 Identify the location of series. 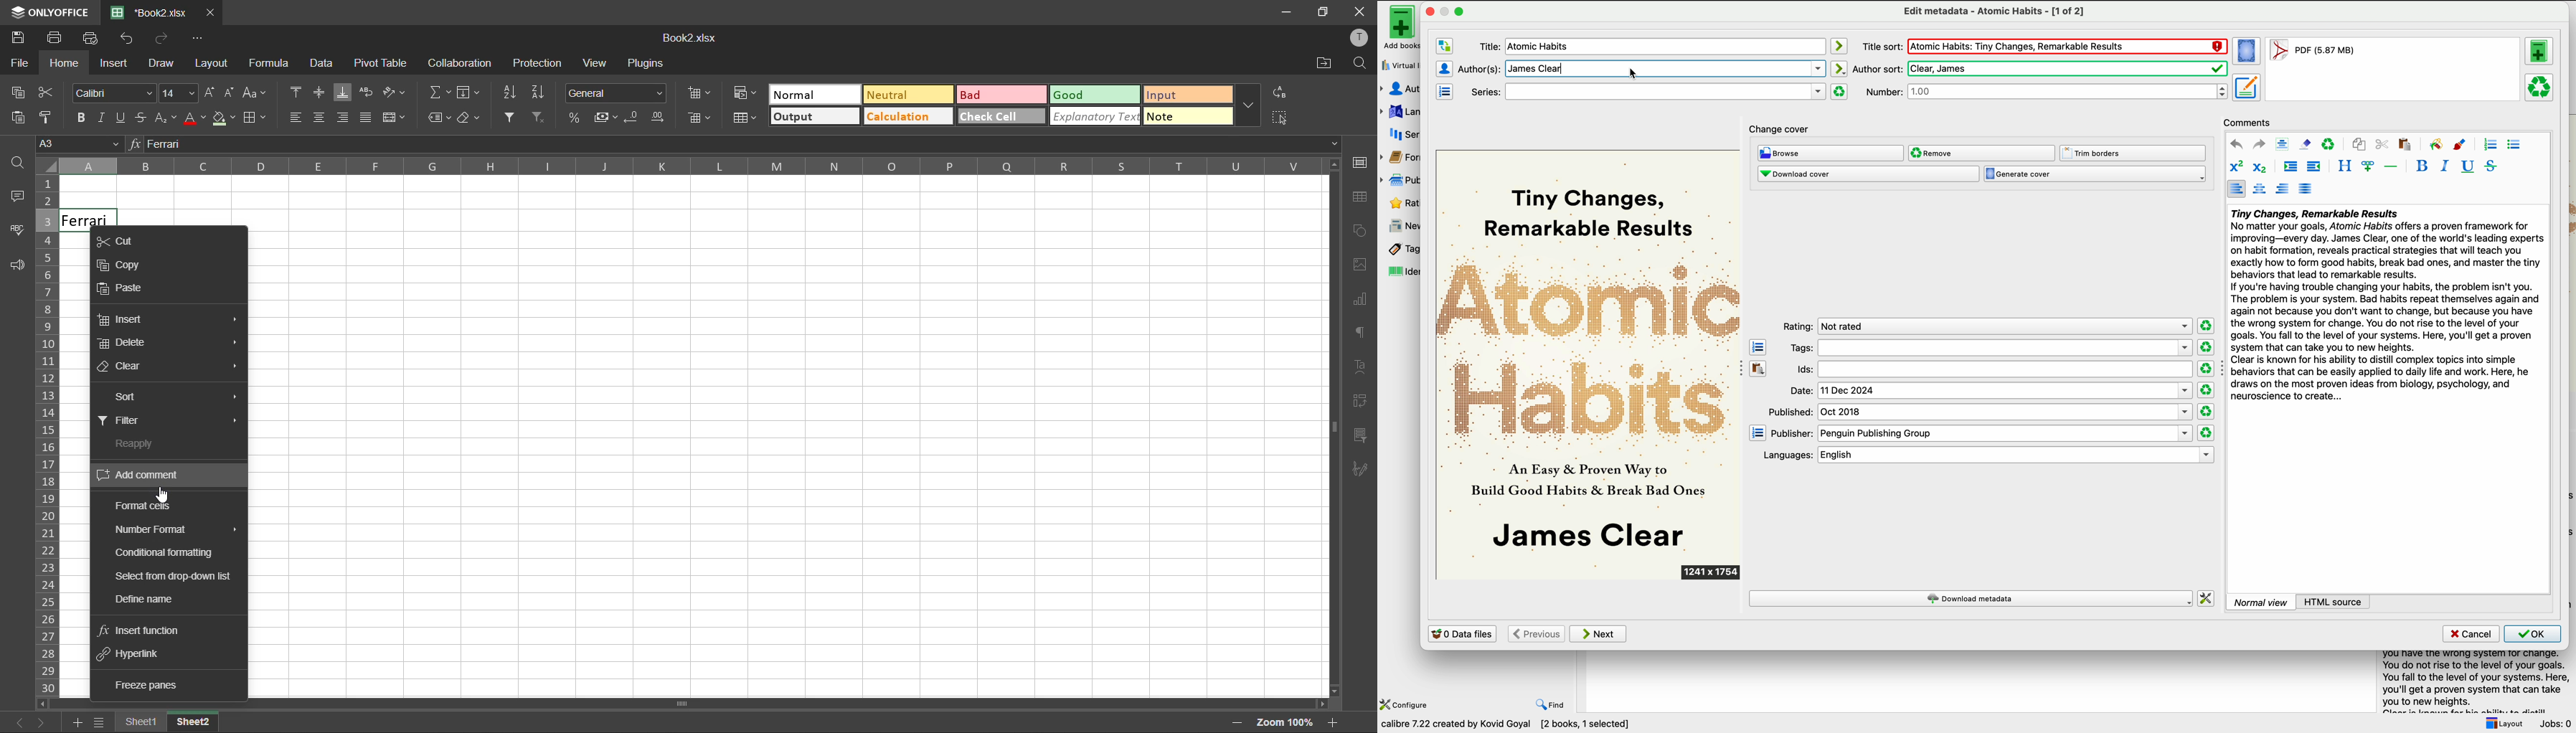
(1644, 91).